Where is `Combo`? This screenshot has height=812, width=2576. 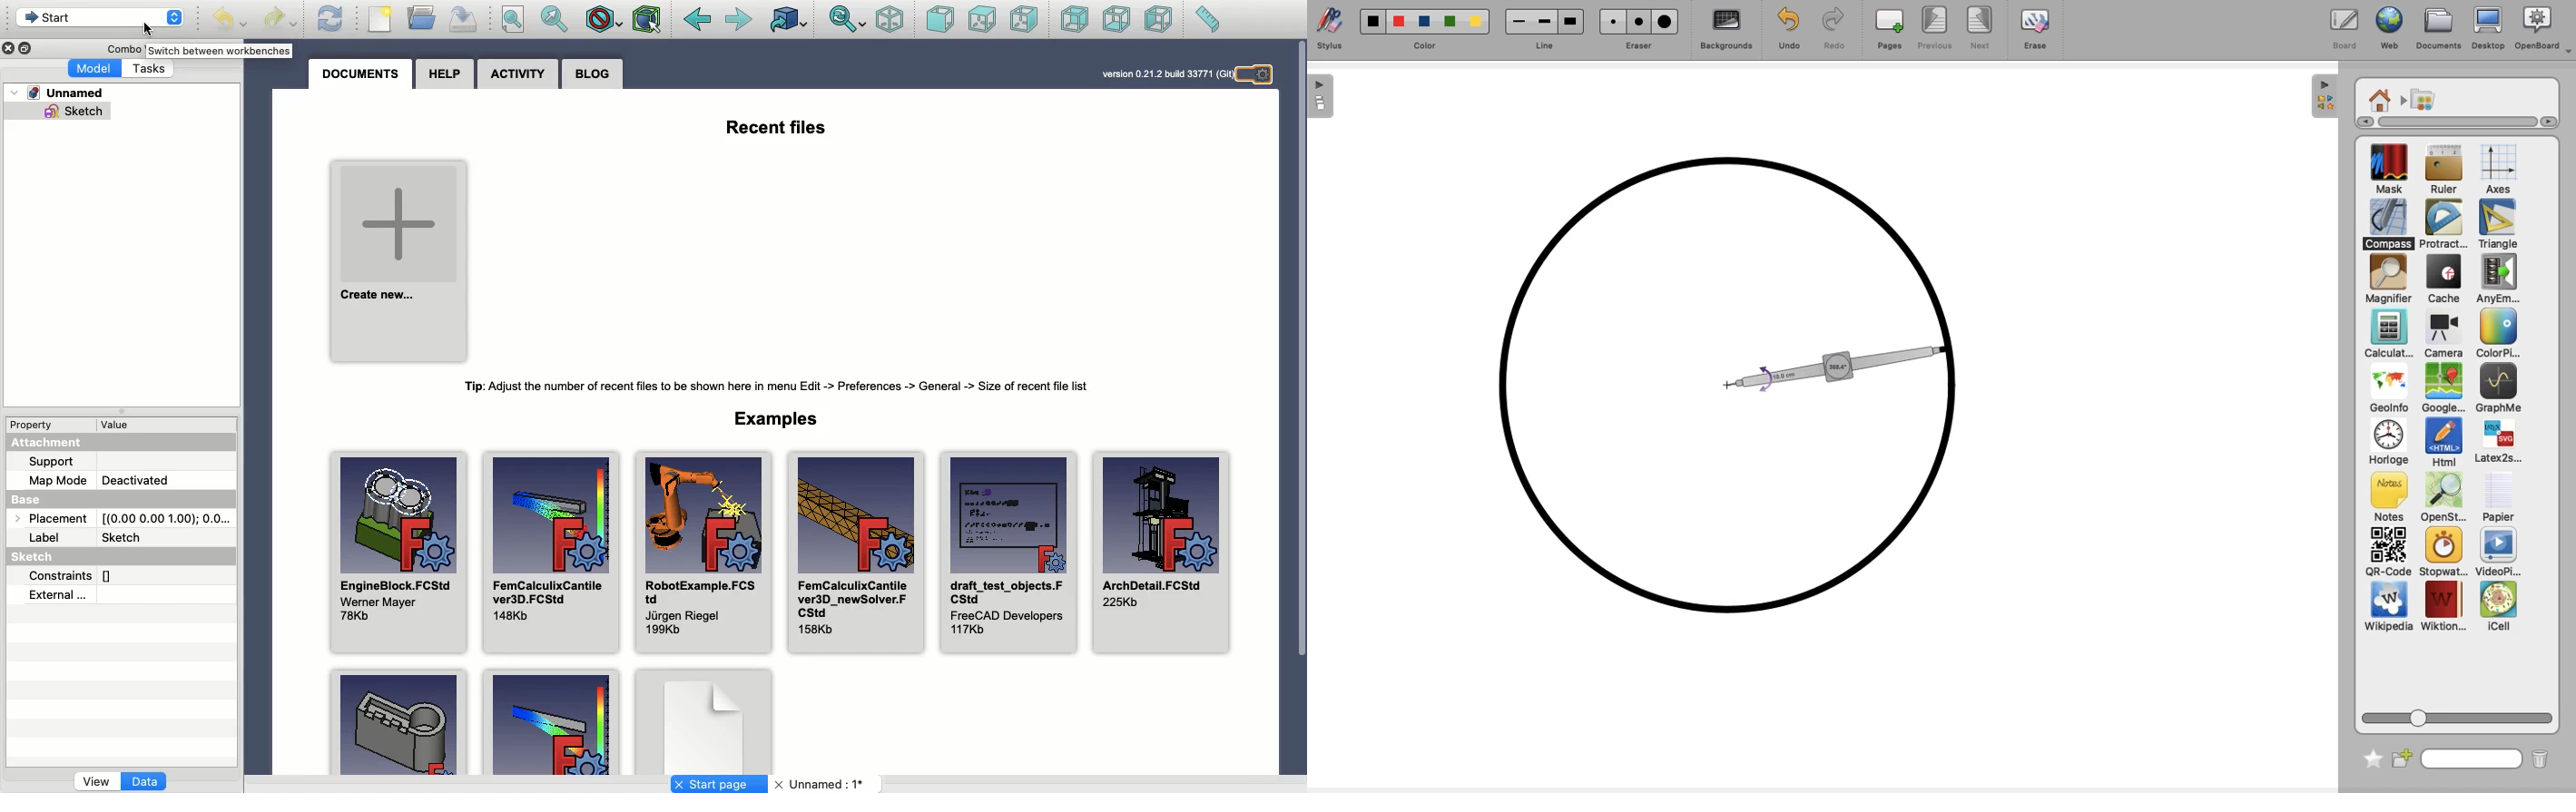
Combo is located at coordinates (123, 50).